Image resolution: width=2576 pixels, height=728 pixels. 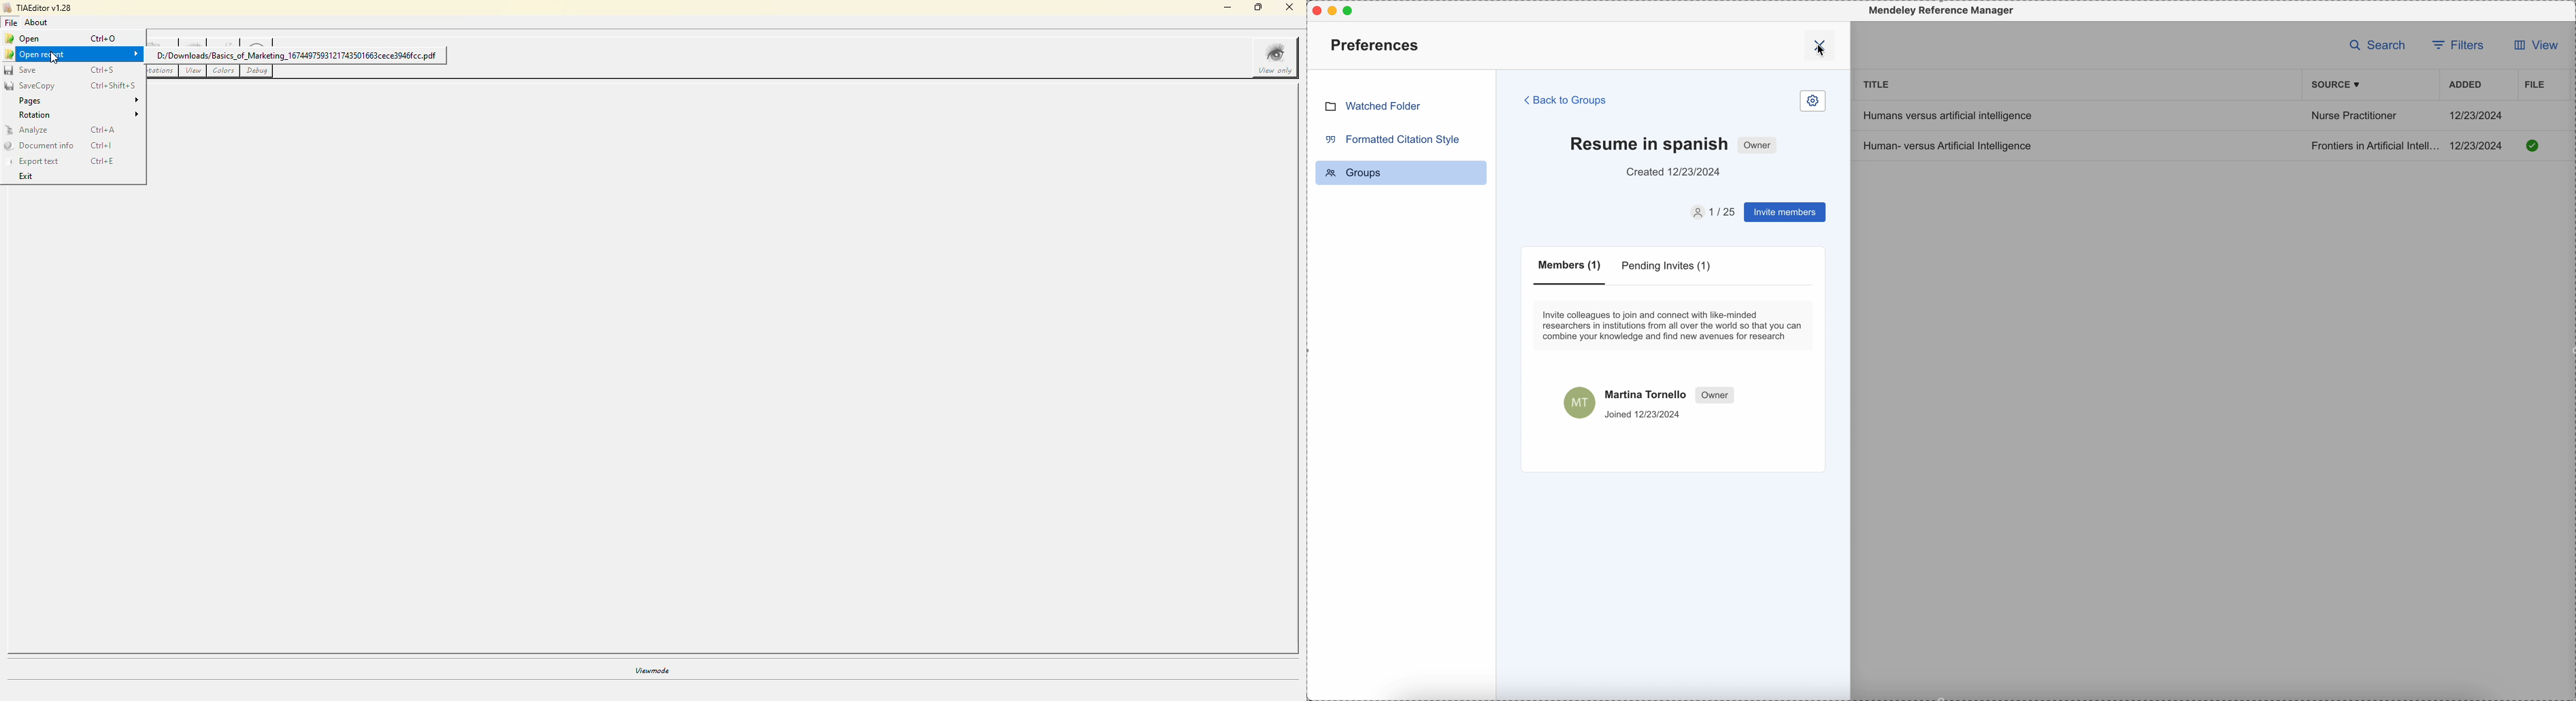 I want to click on pending invites, so click(x=1668, y=268).